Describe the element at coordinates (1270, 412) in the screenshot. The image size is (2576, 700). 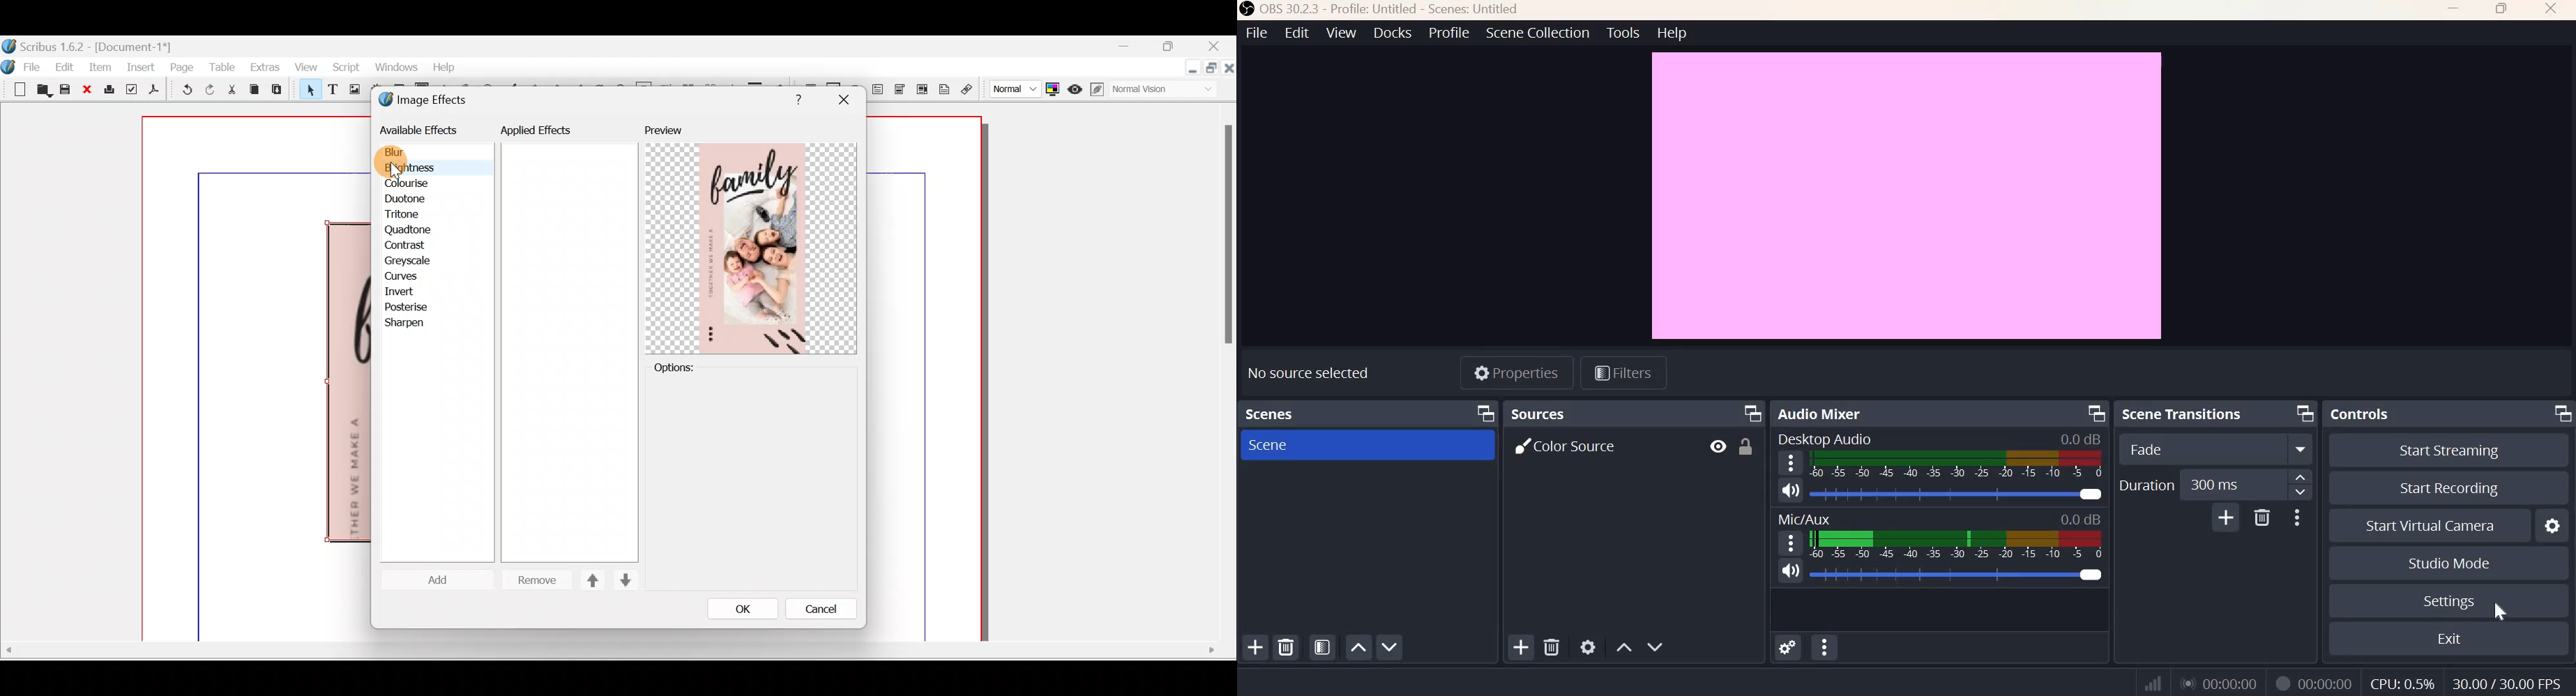
I see `Scenes` at that location.